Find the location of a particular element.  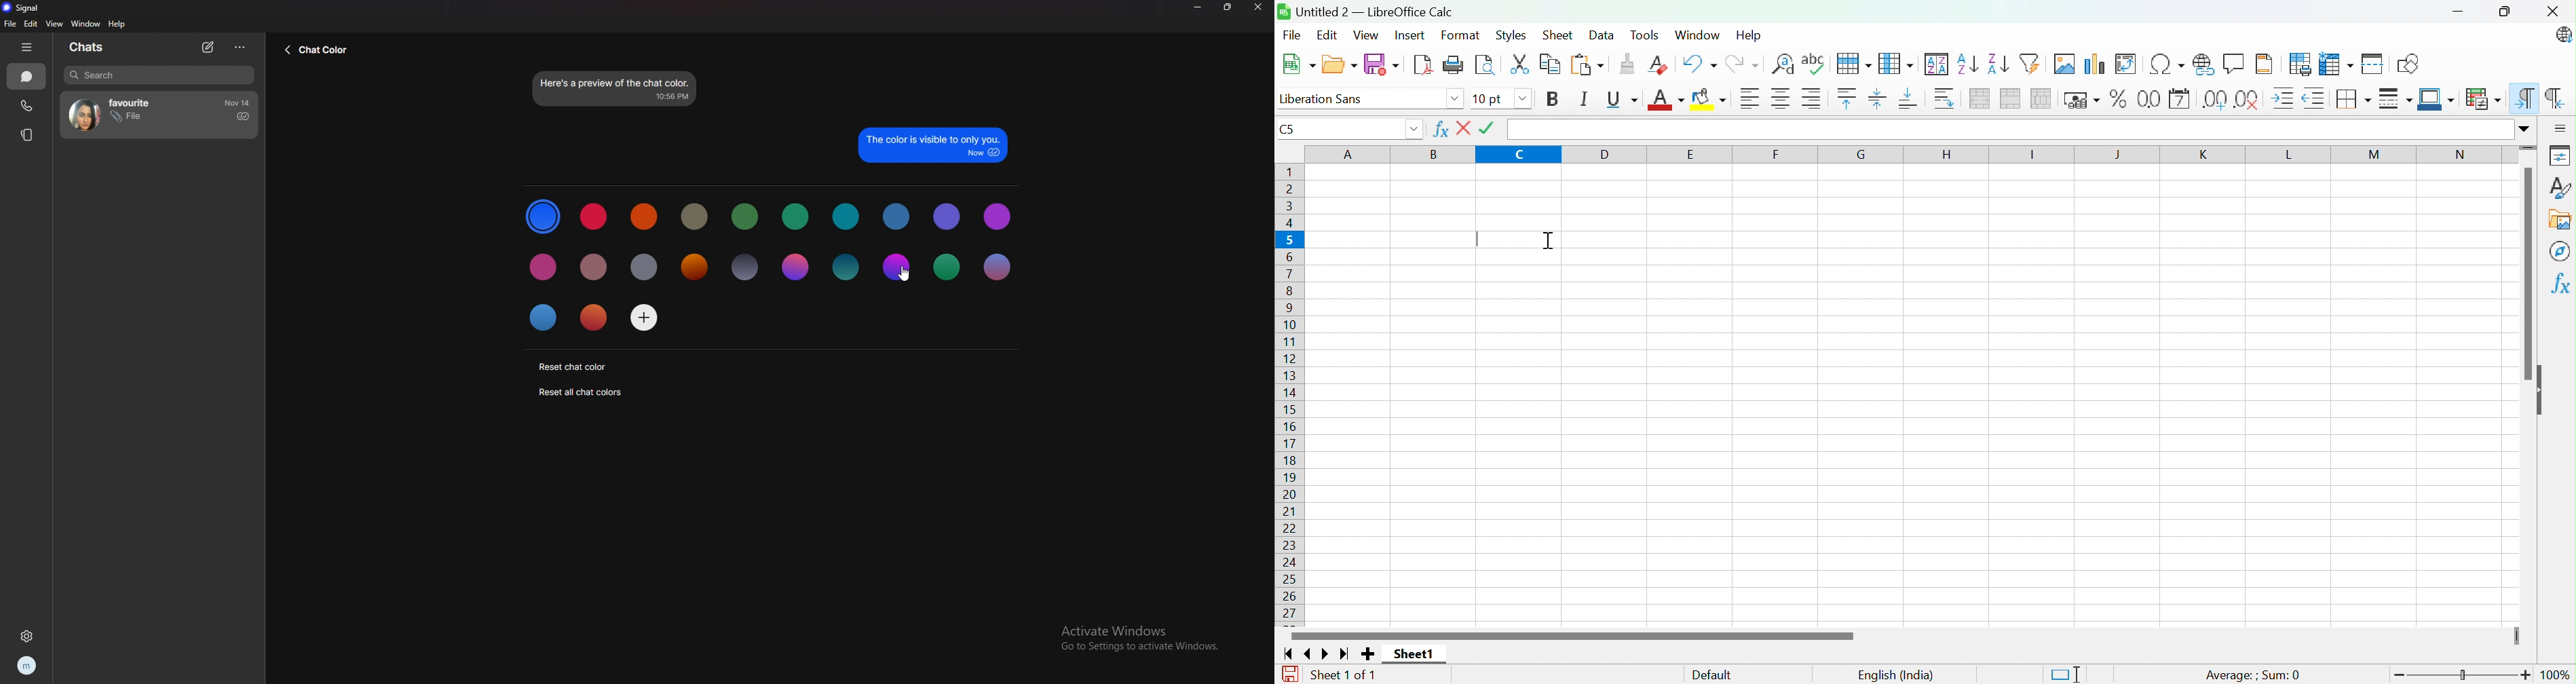

color is located at coordinates (747, 216).